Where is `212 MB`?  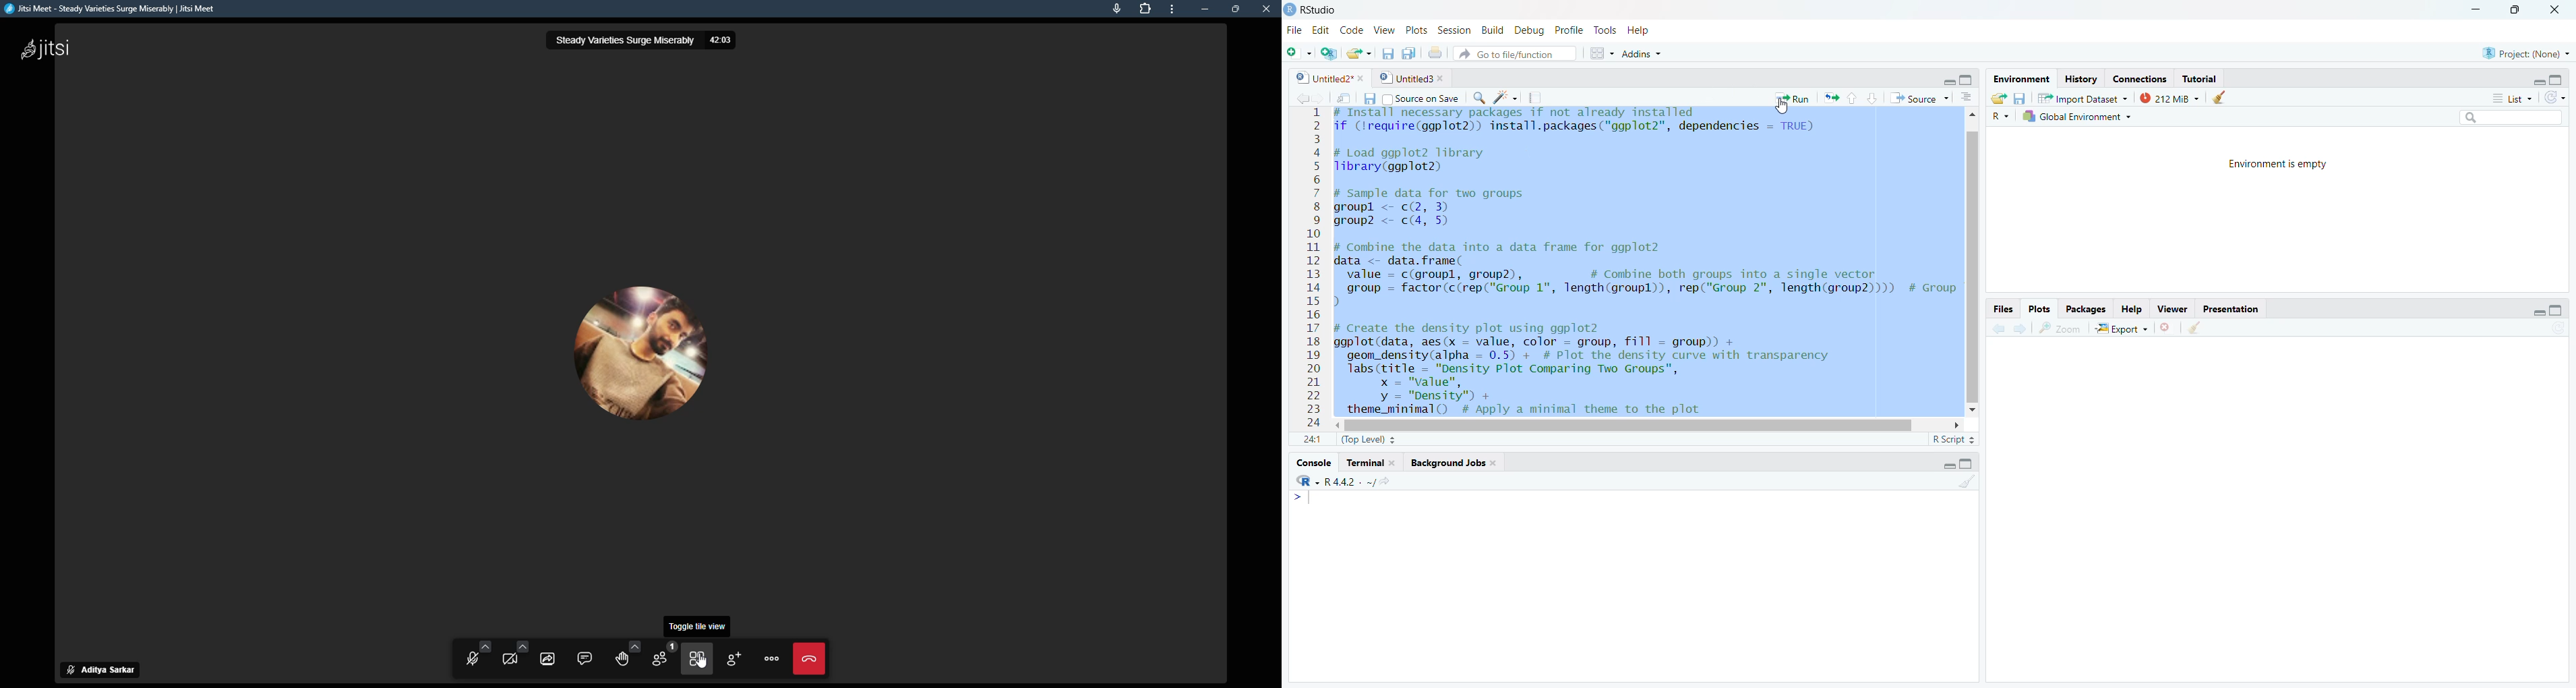
212 MB is located at coordinates (2170, 98).